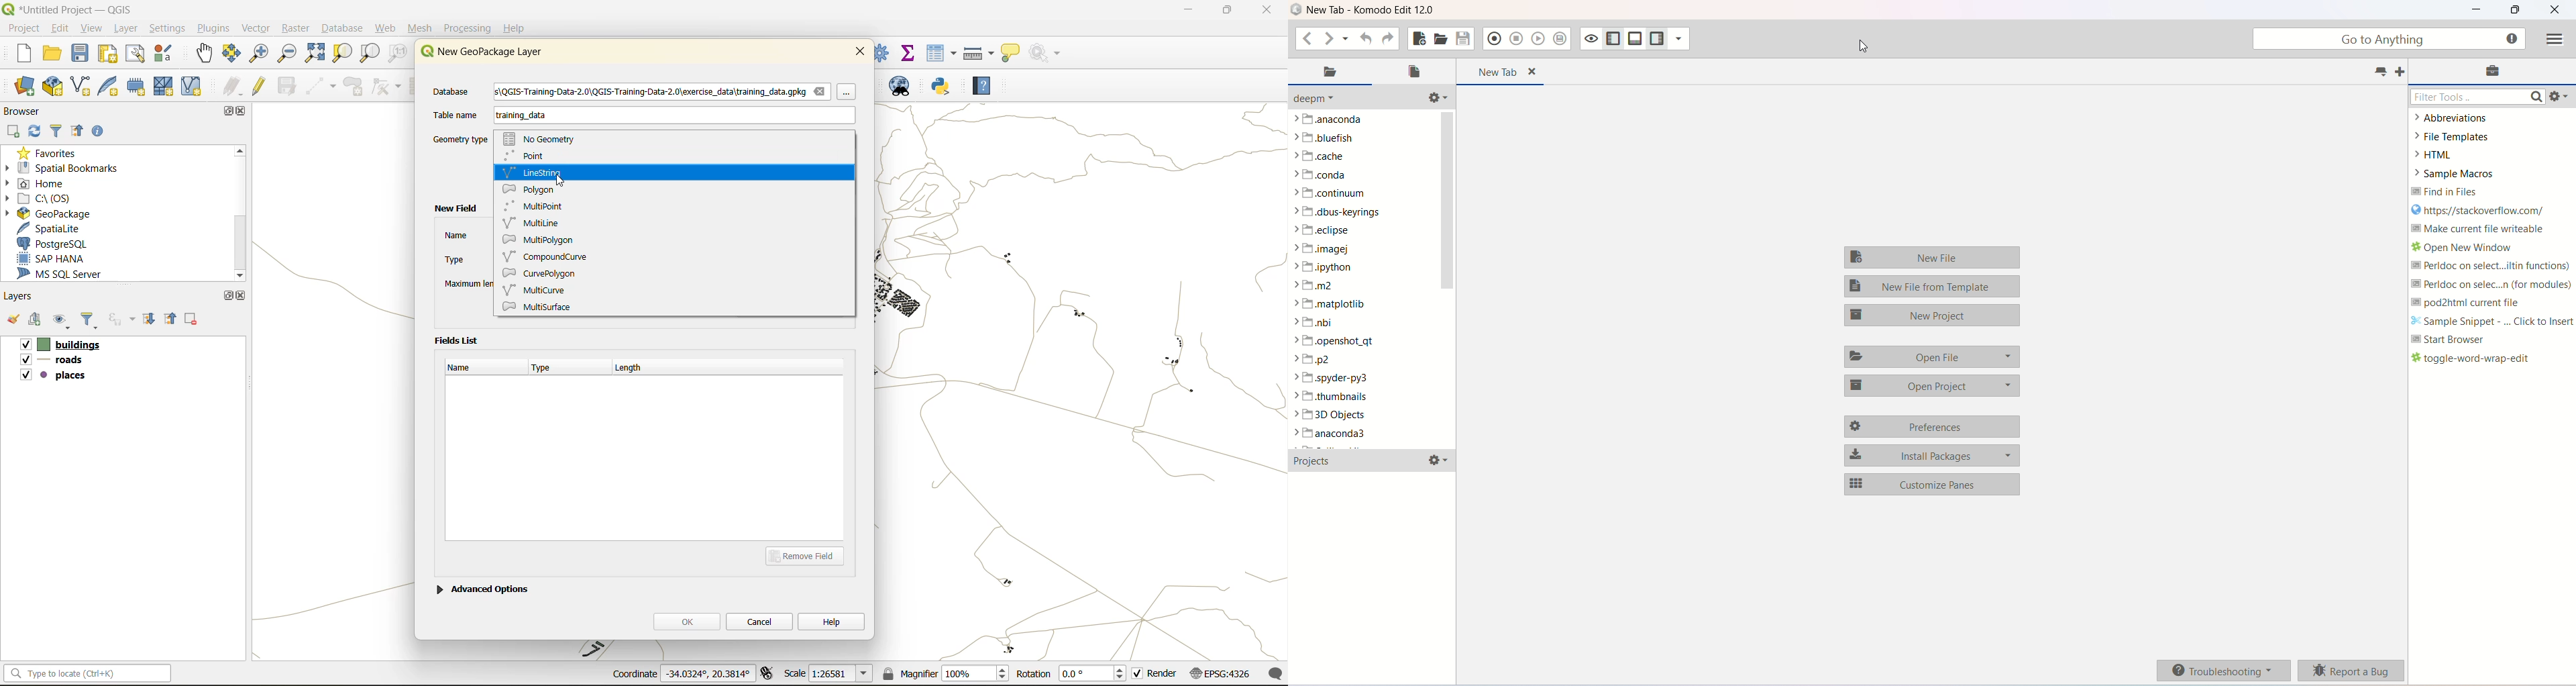 Image resolution: width=2576 pixels, height=700 pixels. Describe the element at coordinates (136, 54) in the screenshot. I see `show layout` at that location.